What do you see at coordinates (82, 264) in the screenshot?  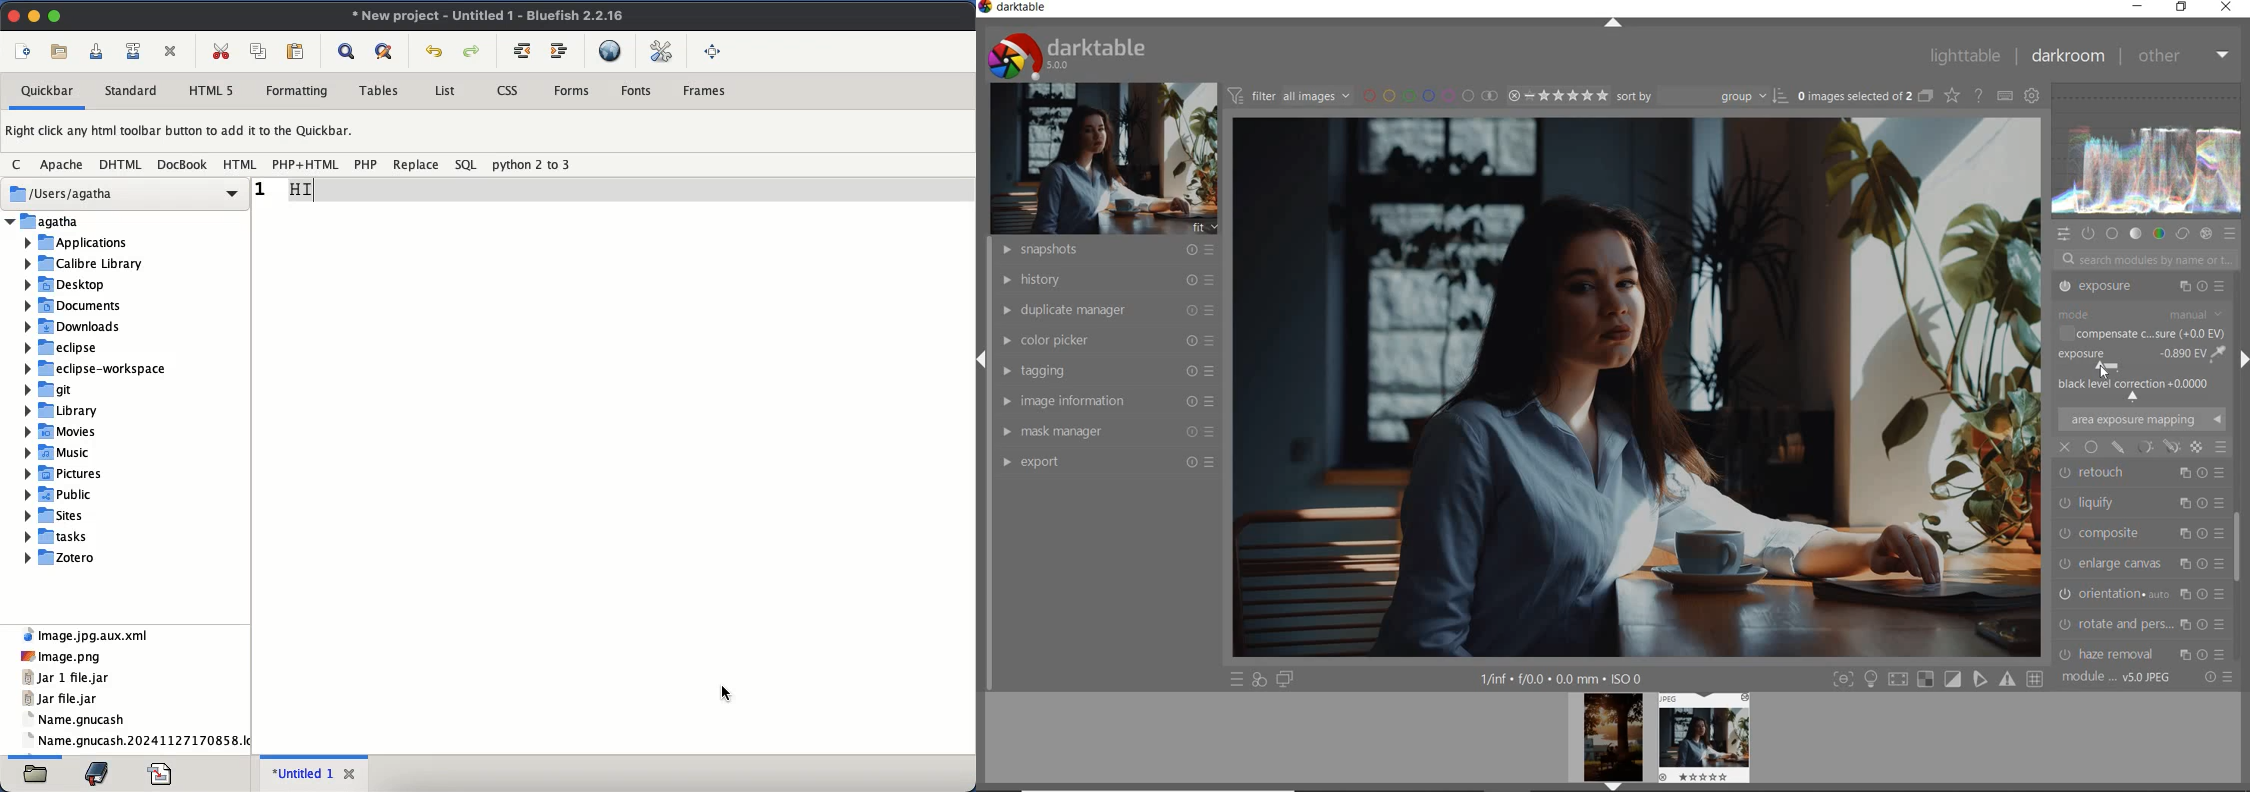 I see `Calibre Library` at bounding box center [82, 264].